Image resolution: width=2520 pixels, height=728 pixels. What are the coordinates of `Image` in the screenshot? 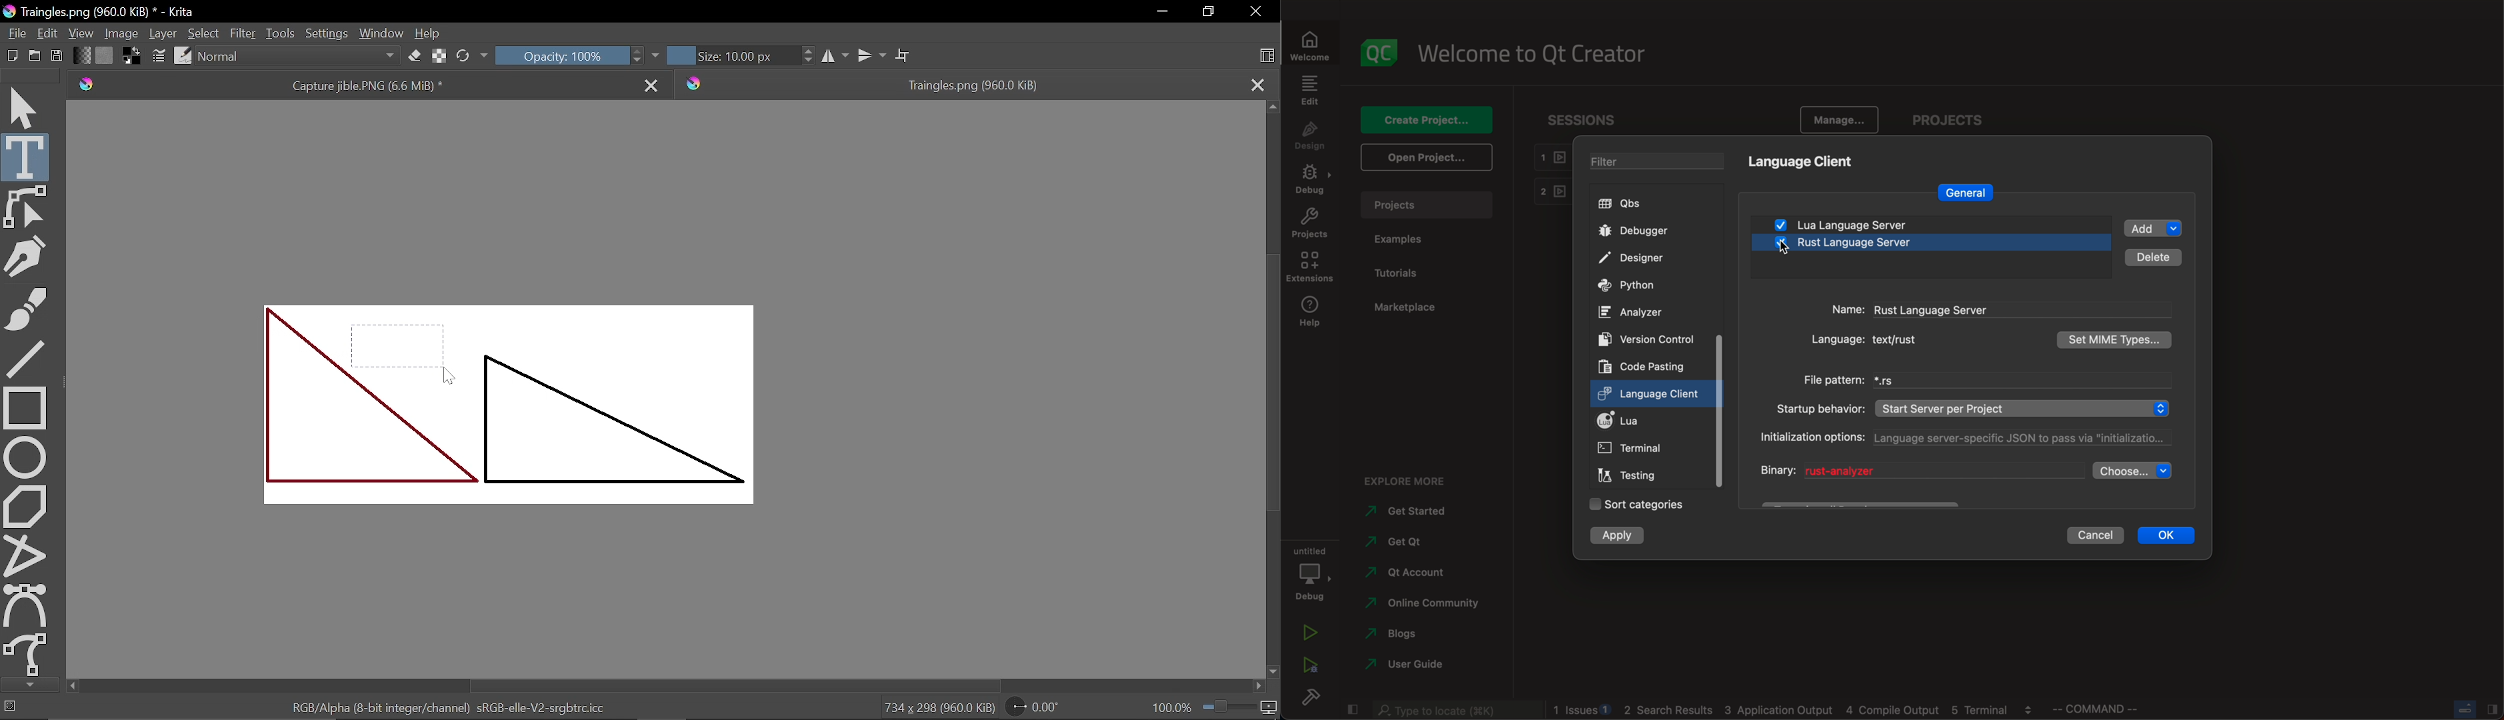 It's located at (120, 34).